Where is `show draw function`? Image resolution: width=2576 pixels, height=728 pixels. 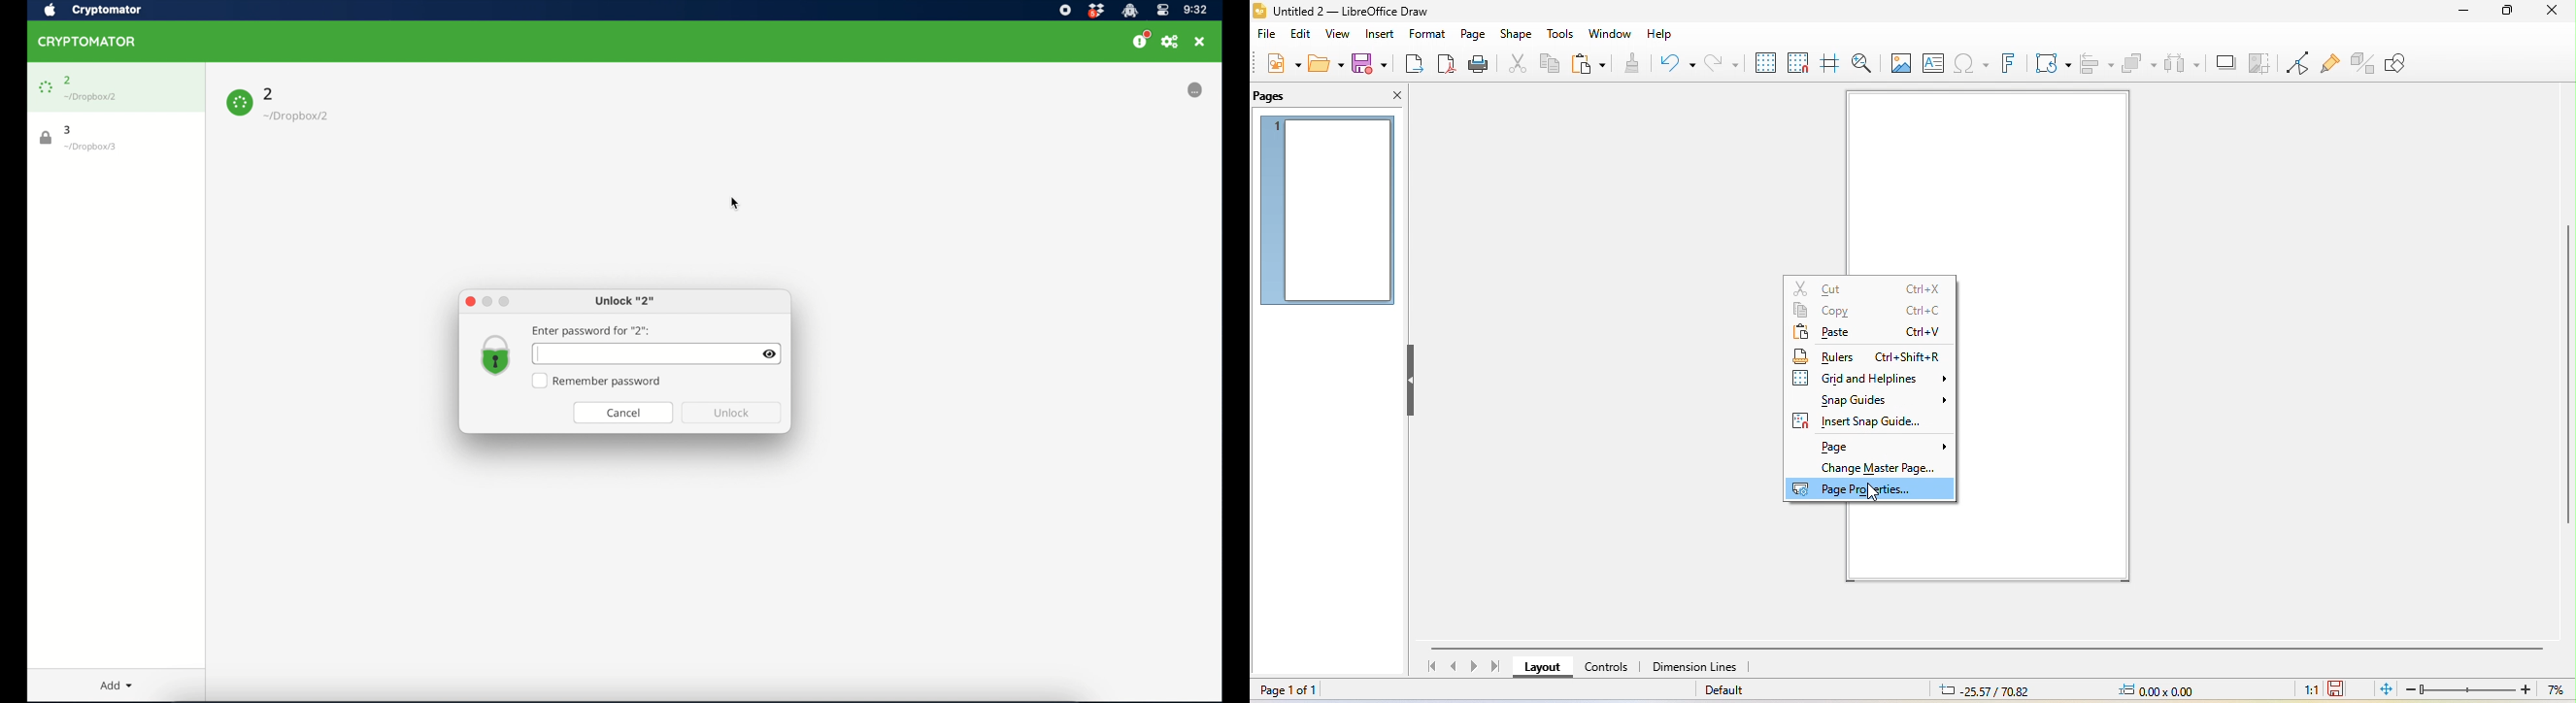
show draw function is located at coordinates (2410, 63).